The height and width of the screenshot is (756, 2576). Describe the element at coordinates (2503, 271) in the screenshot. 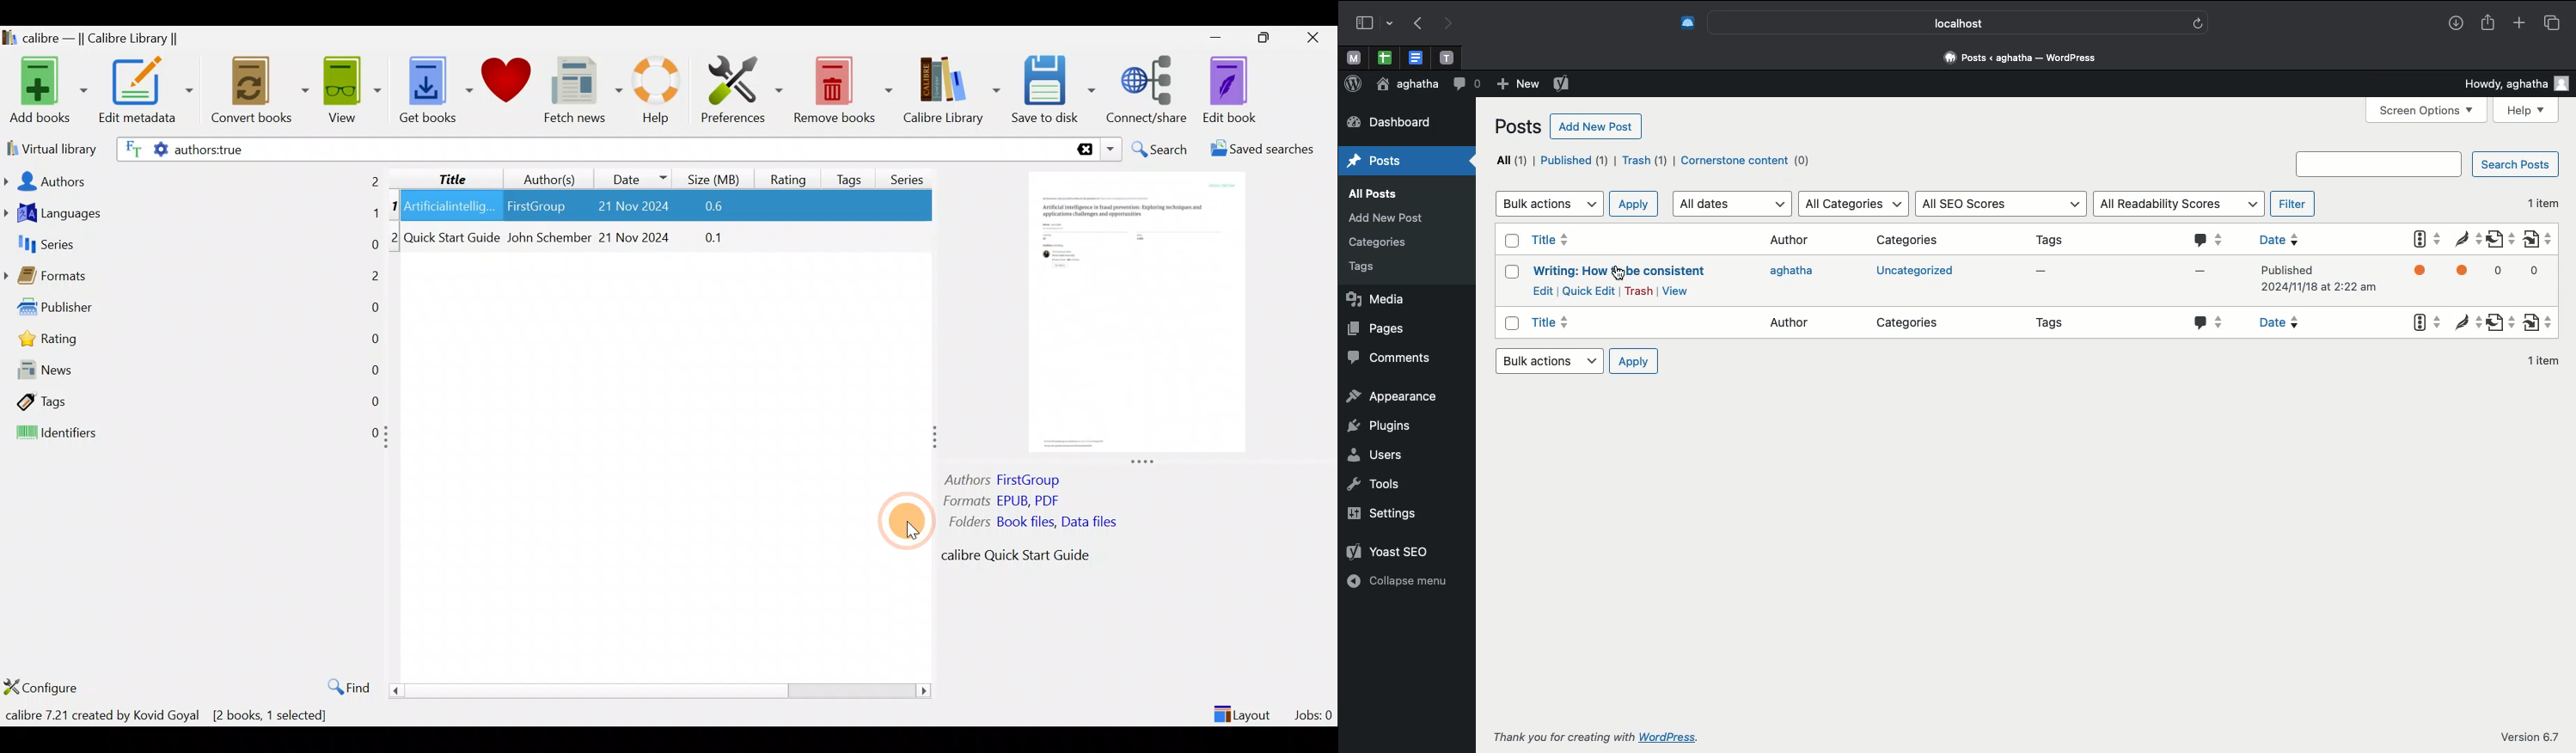

I see `0` at that location.